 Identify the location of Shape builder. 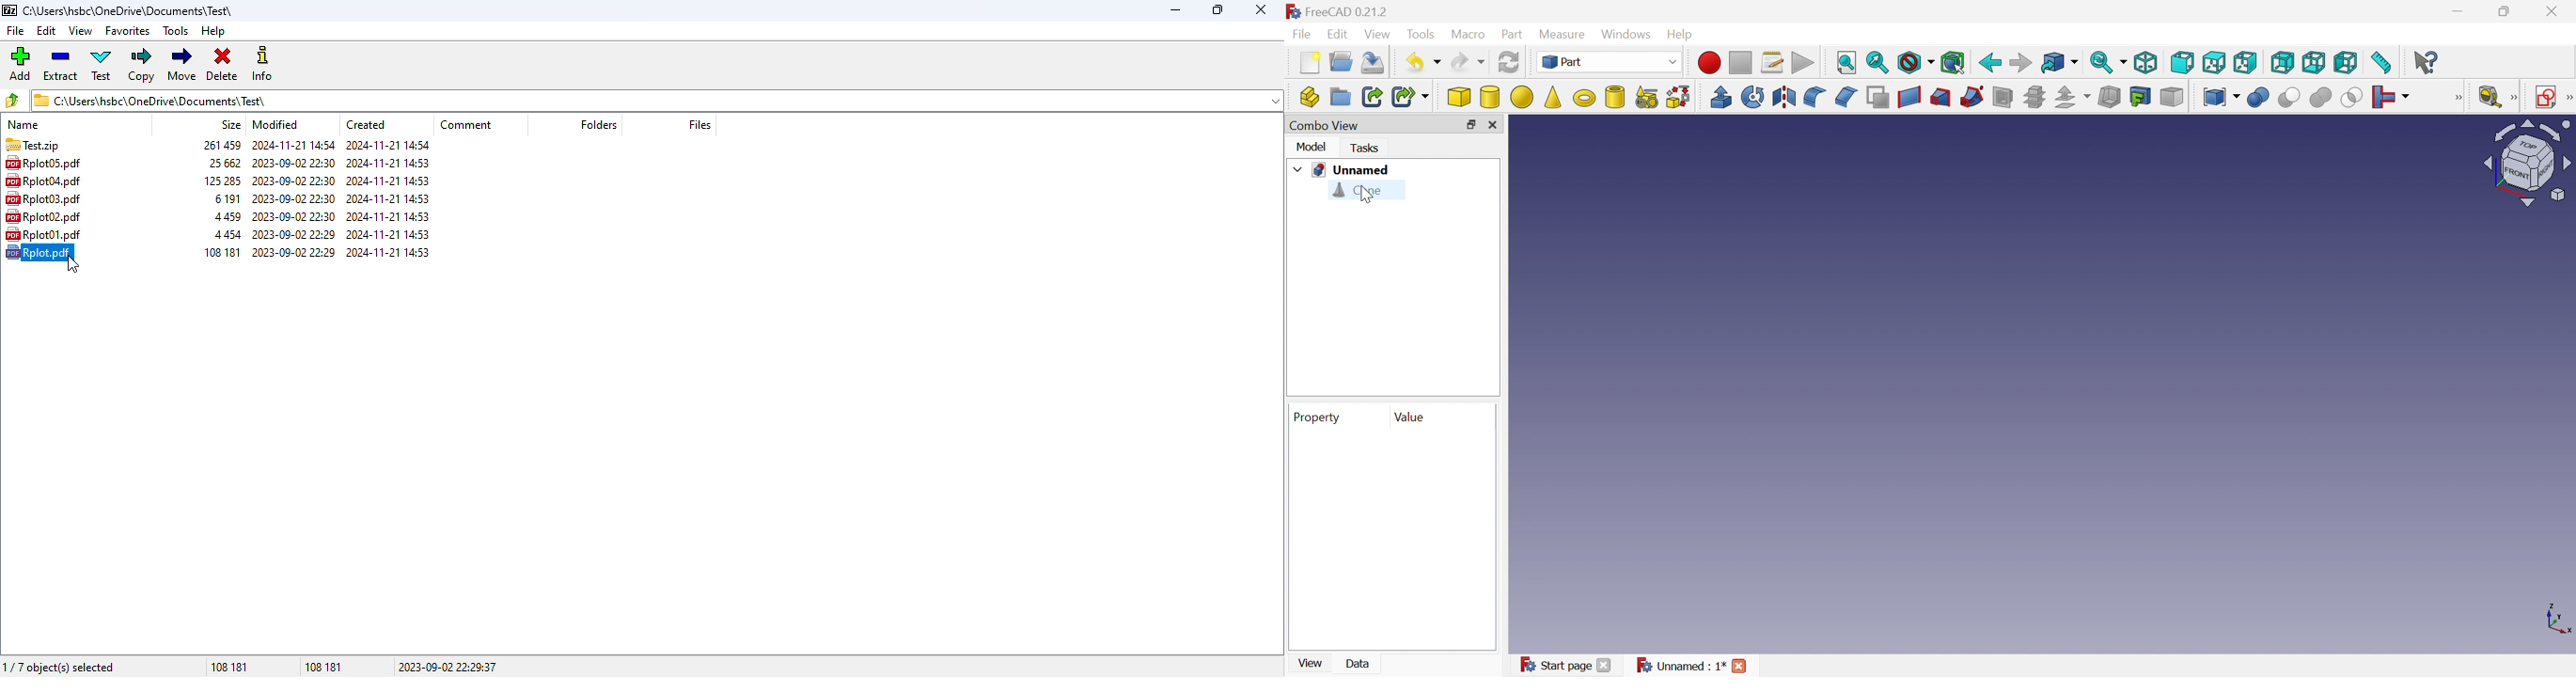
(1675, 98).